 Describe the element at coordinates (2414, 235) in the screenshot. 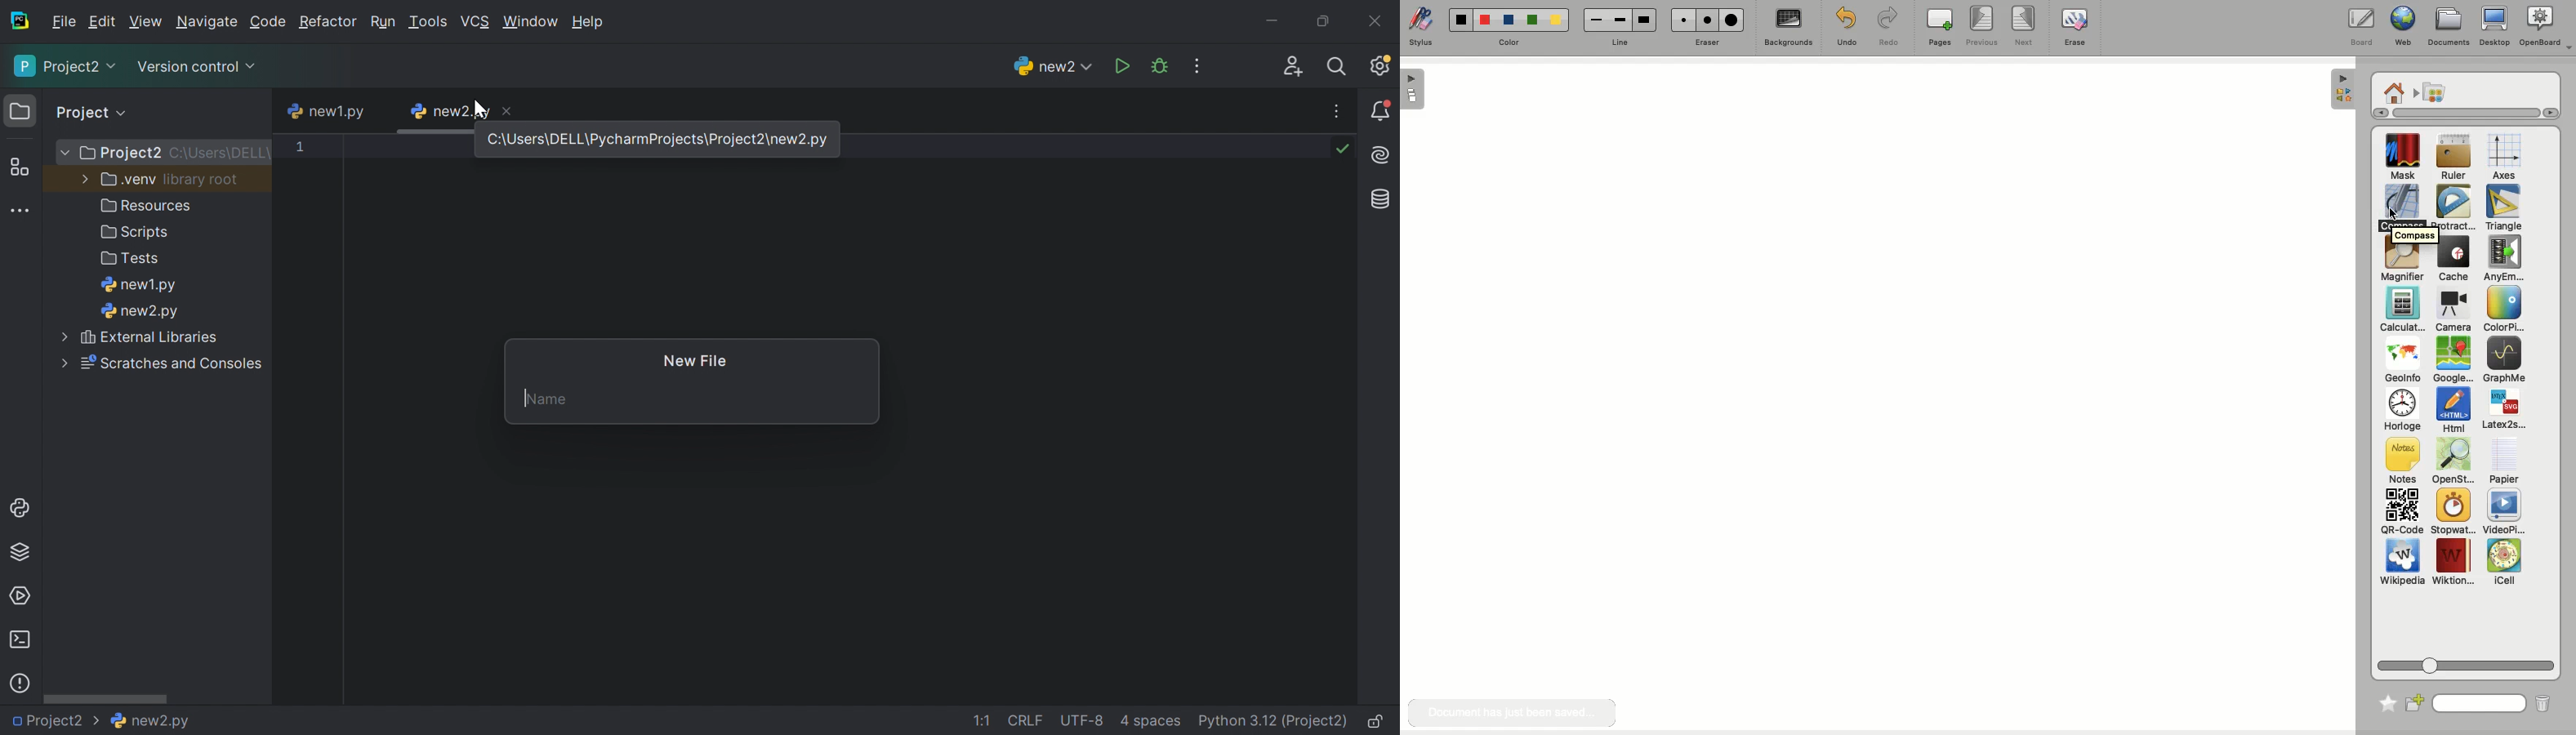

I see `compass` at that location.